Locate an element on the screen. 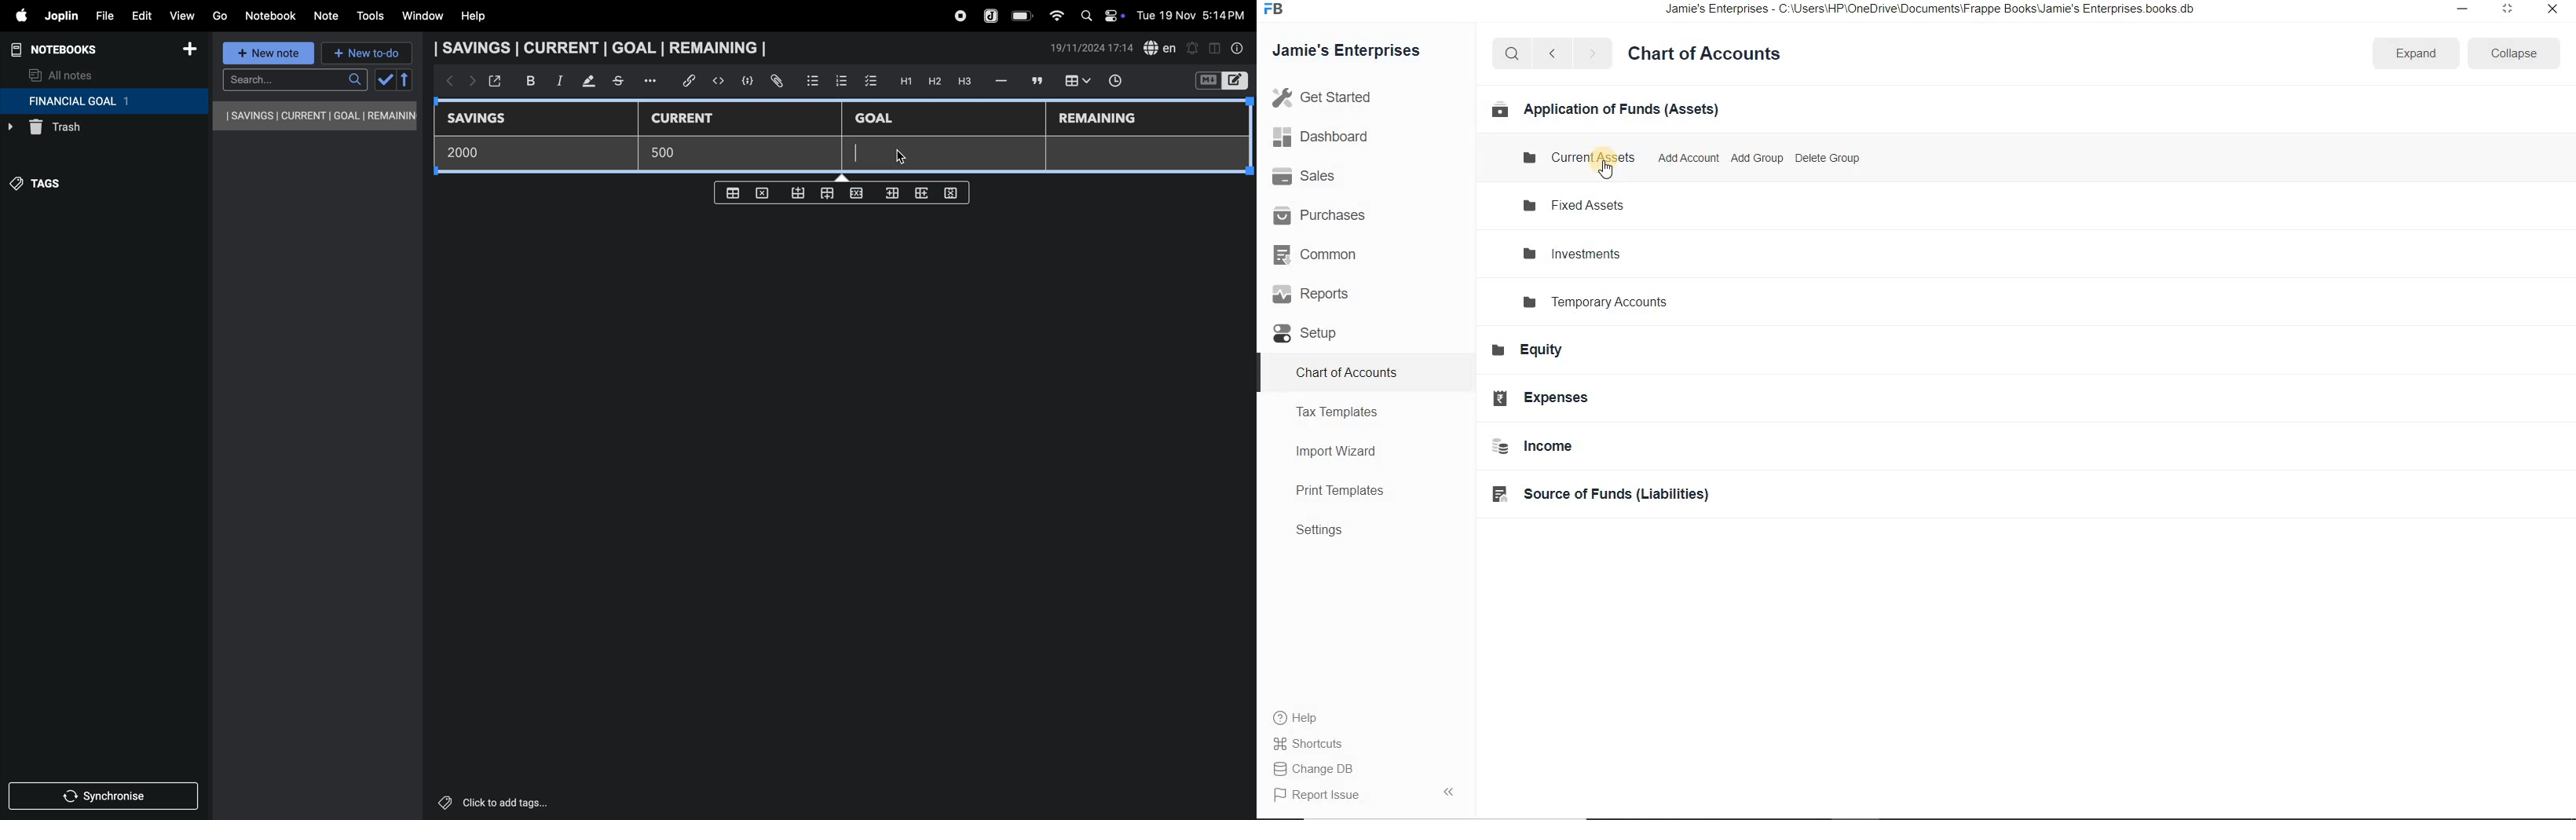 The image size is (2576, 840). numbered list is located at coordinates (841, 80).